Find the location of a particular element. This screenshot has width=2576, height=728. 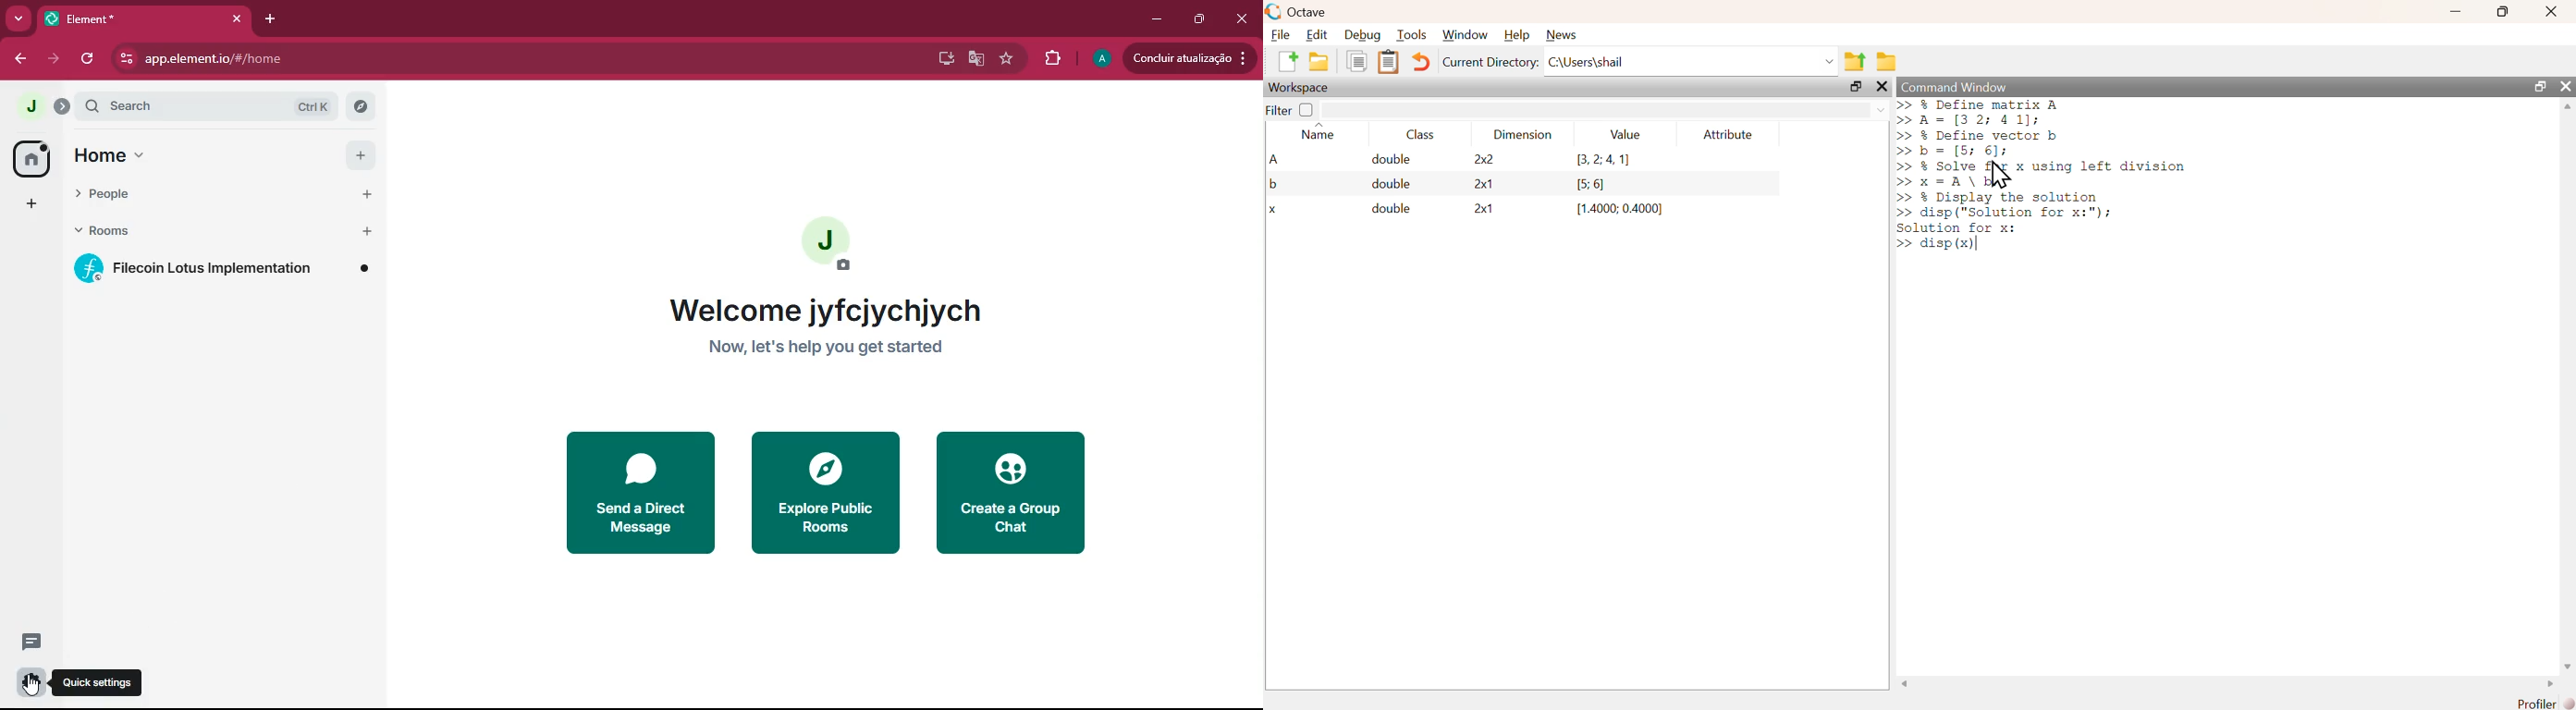

profile picture is located at coordinates (25, 105).